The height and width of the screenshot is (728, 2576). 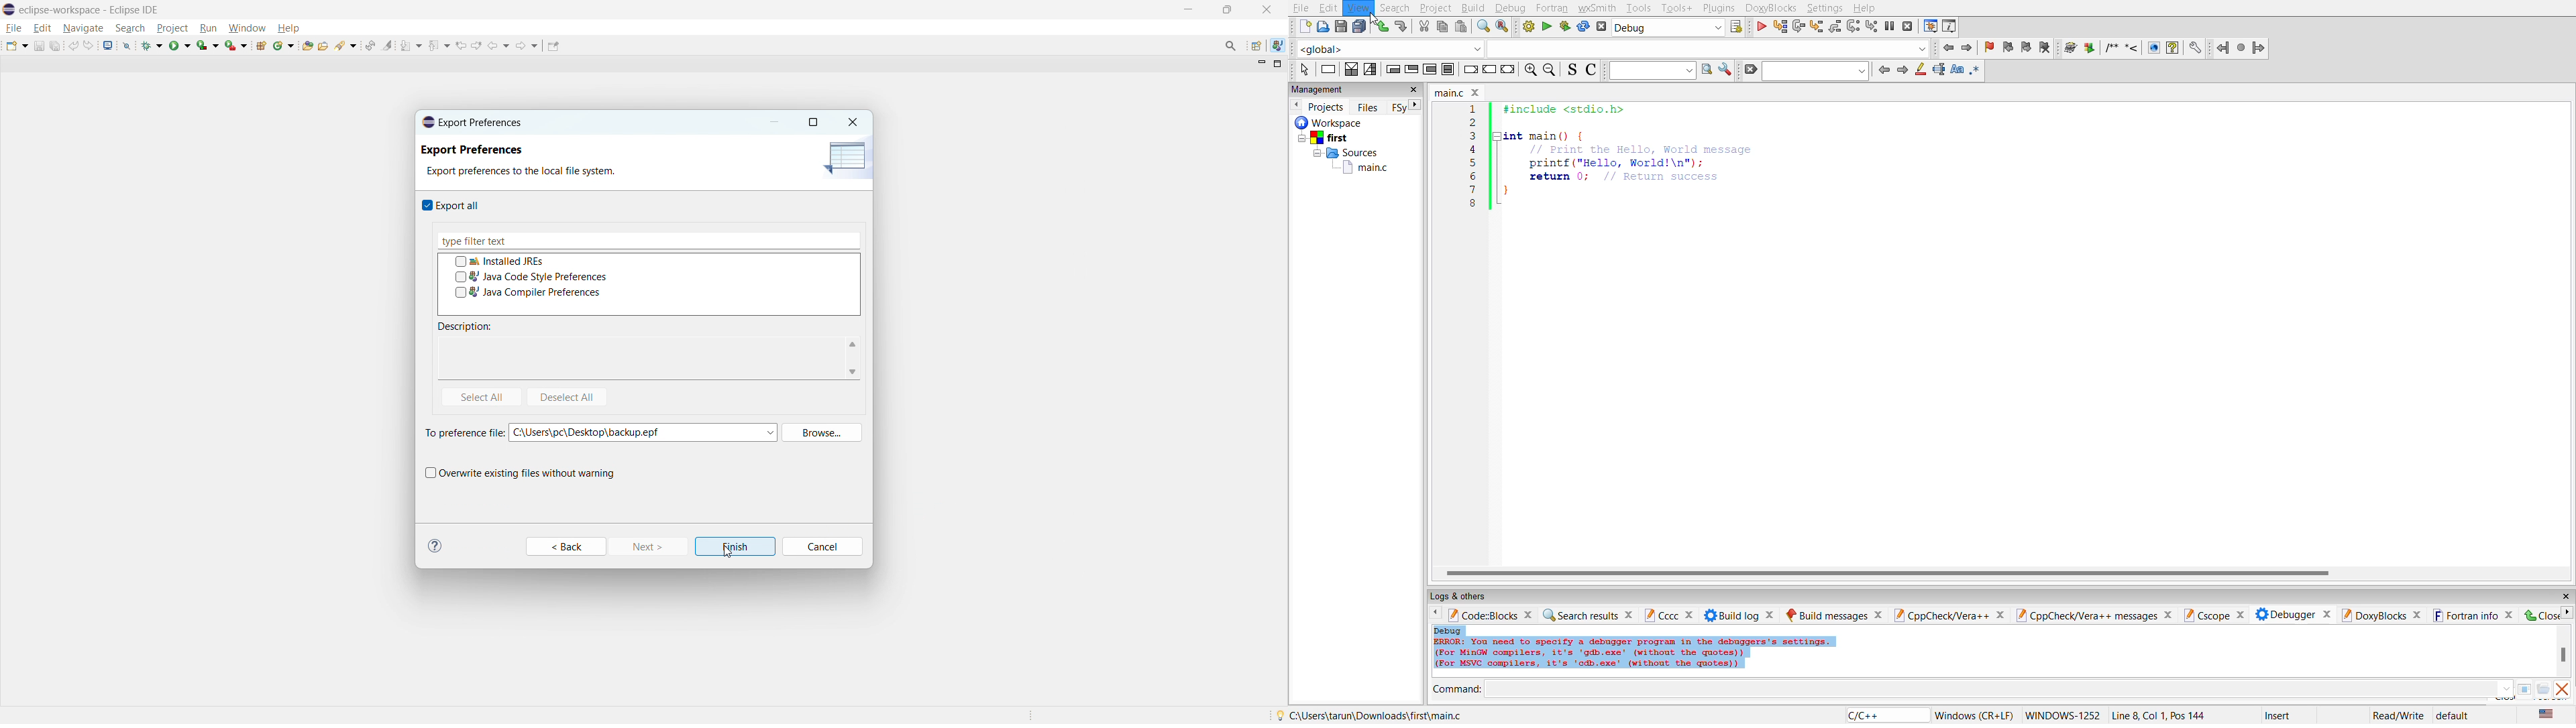 What do you see at coordinates (235, 44) in the screenshot?
I see `run last tool` at bounding box center [235, 44].